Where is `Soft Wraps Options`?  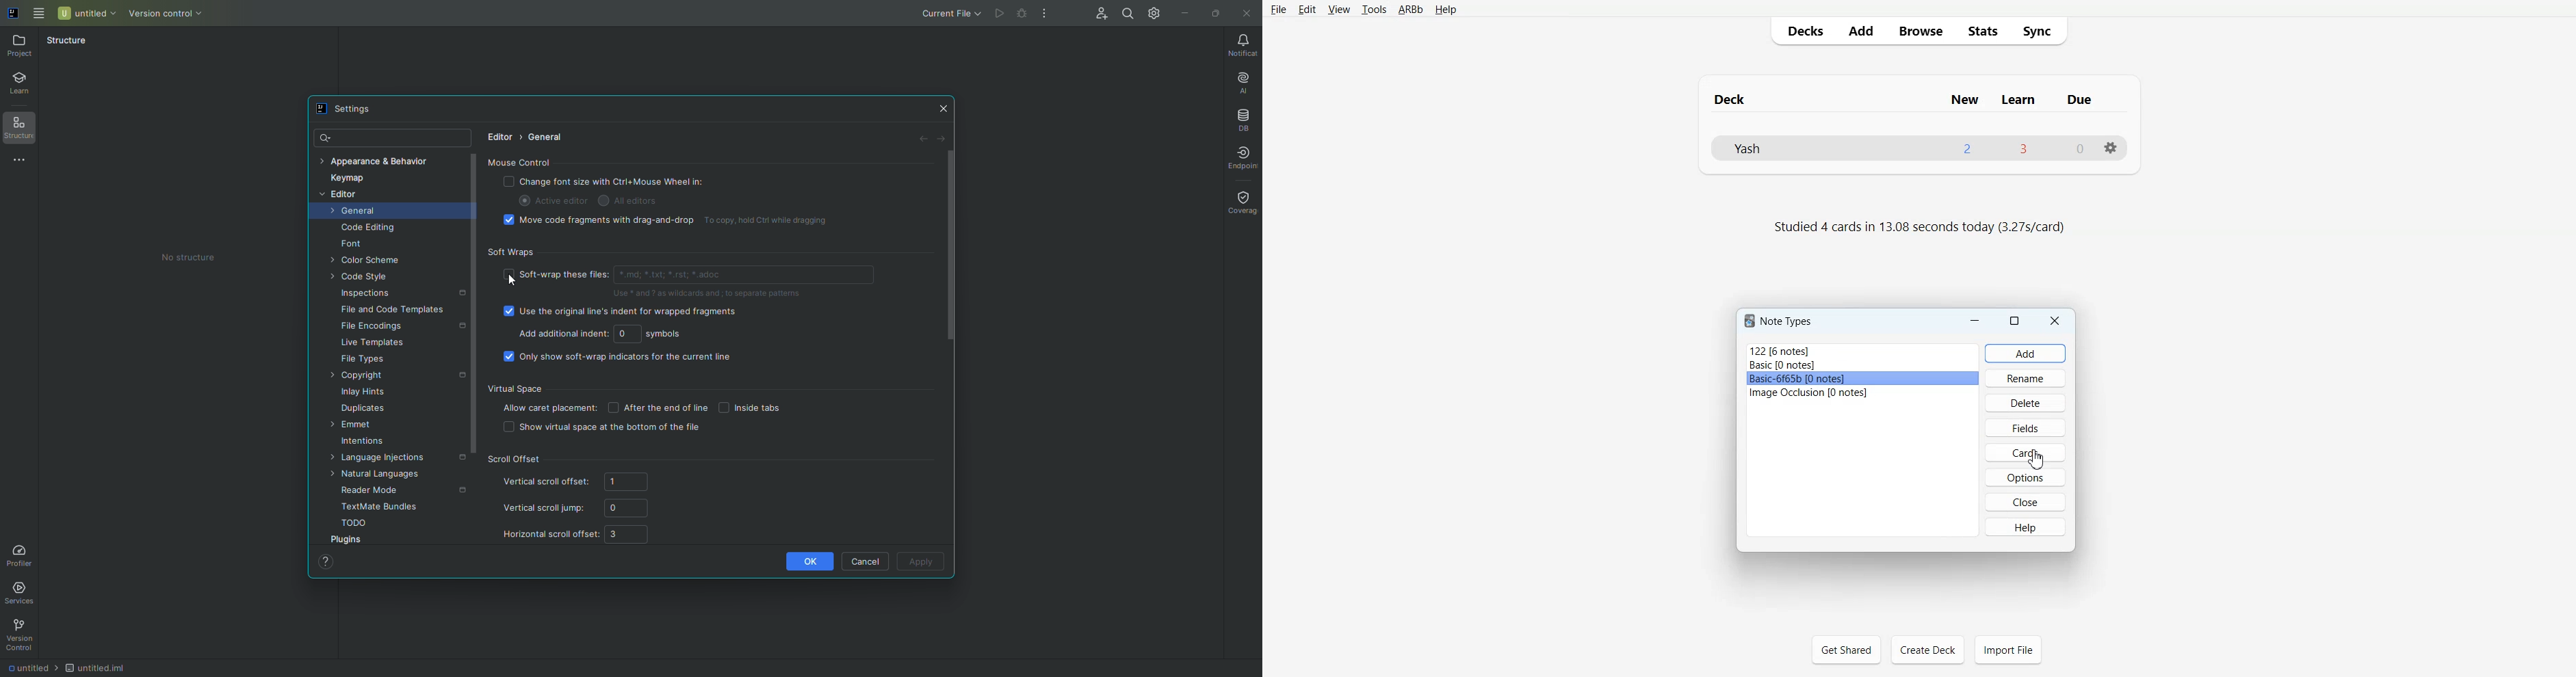 Soft Wraps Options is located at coordinates (686, 306).